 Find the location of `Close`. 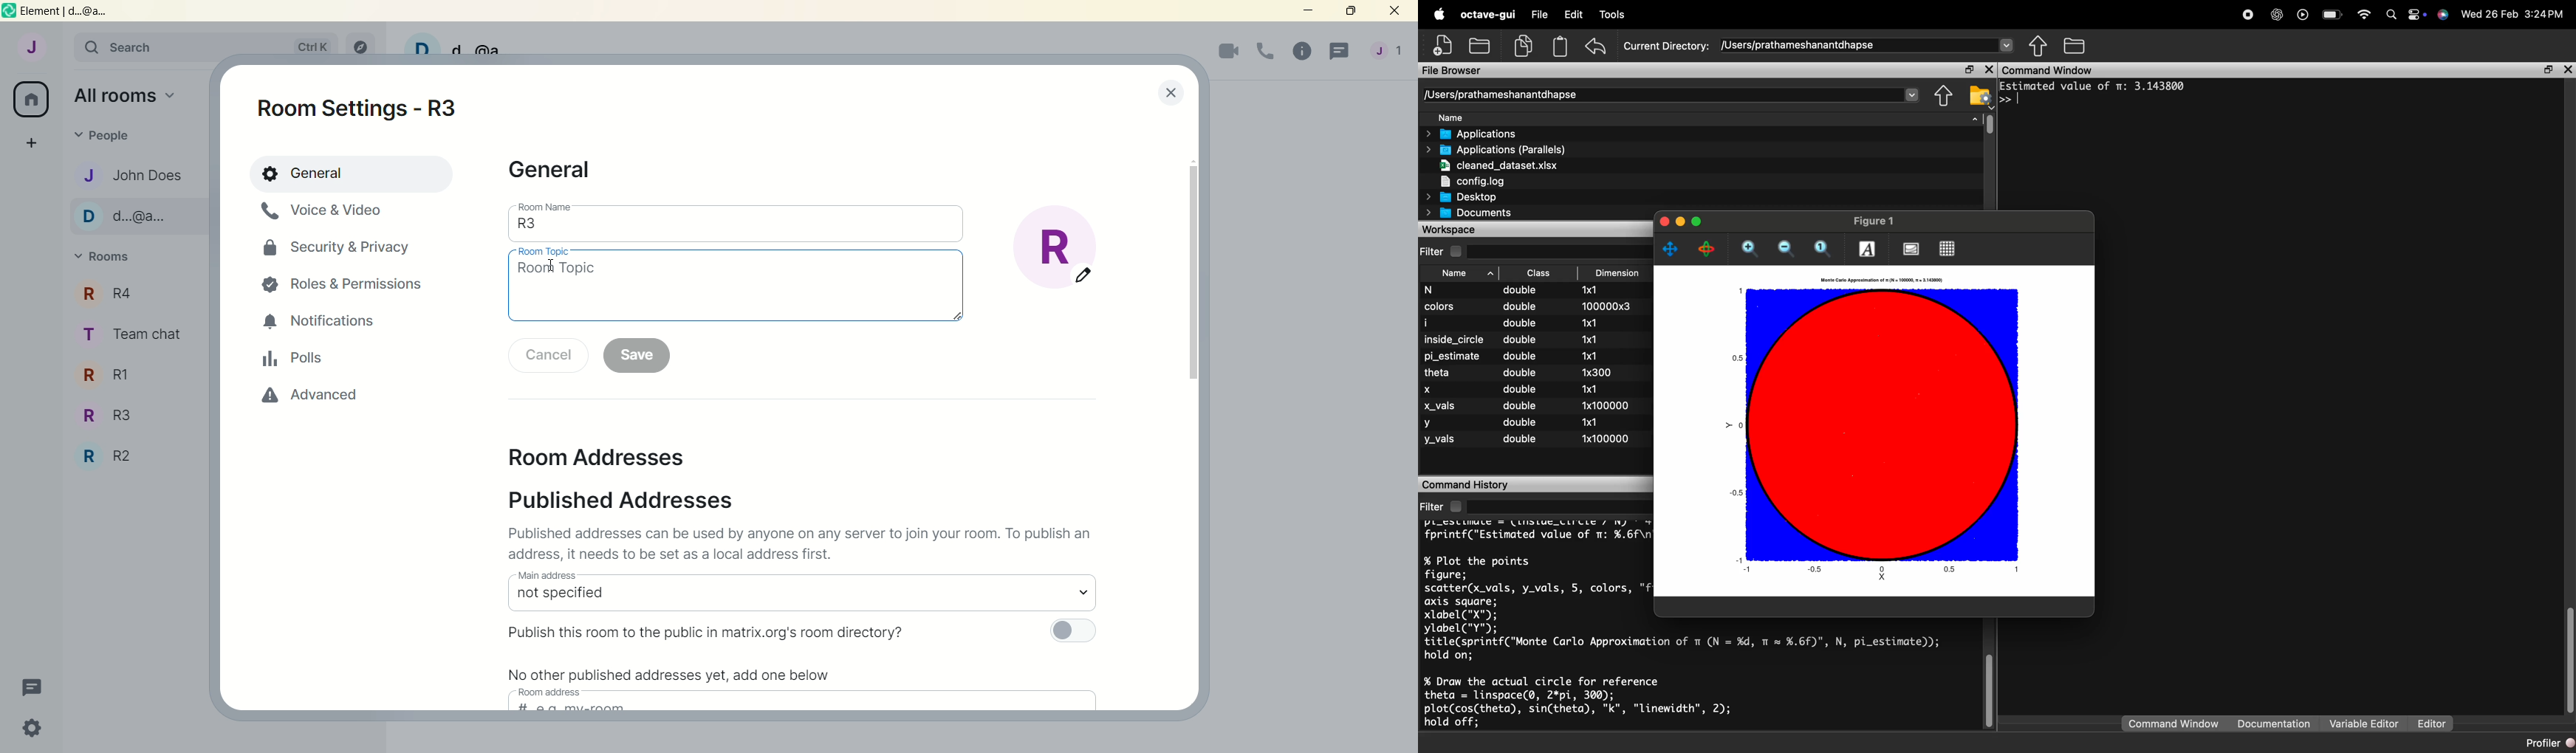

Close is located at coordinates (1664, 222).